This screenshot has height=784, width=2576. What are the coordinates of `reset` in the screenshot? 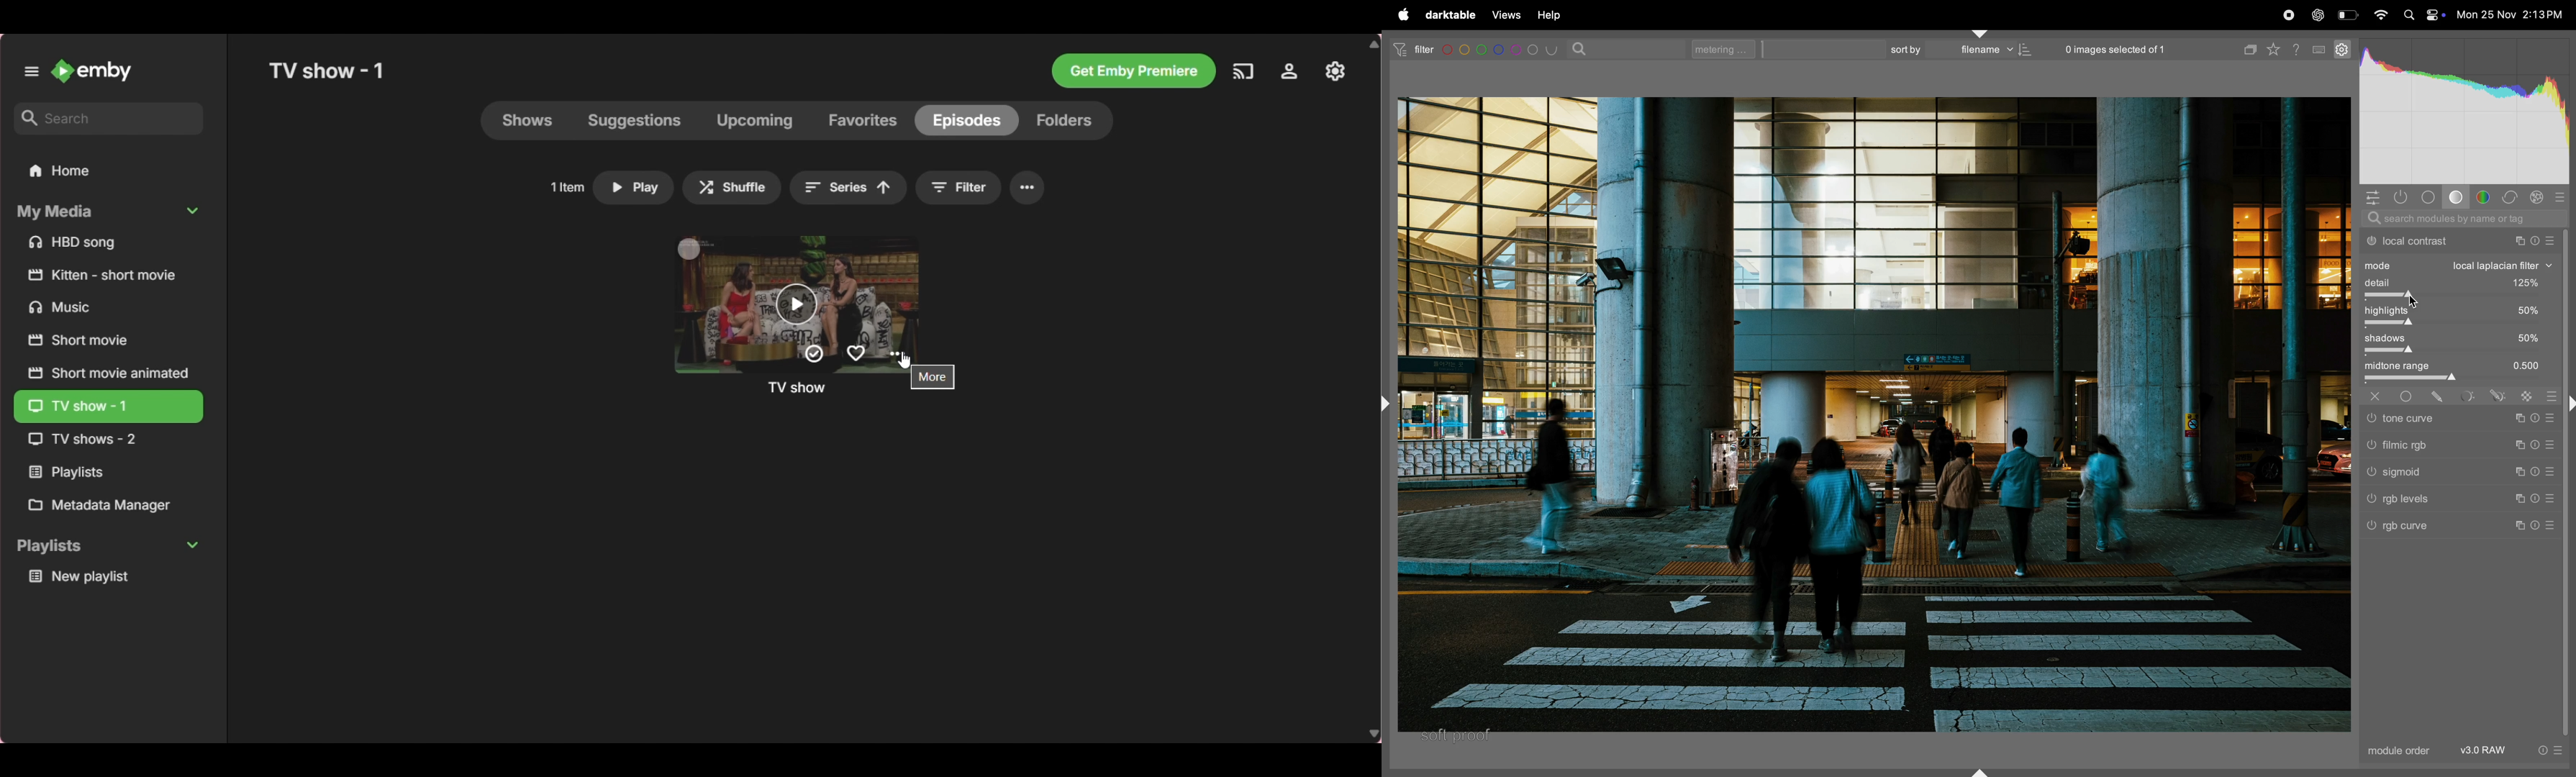 It's located at (2537, 497).